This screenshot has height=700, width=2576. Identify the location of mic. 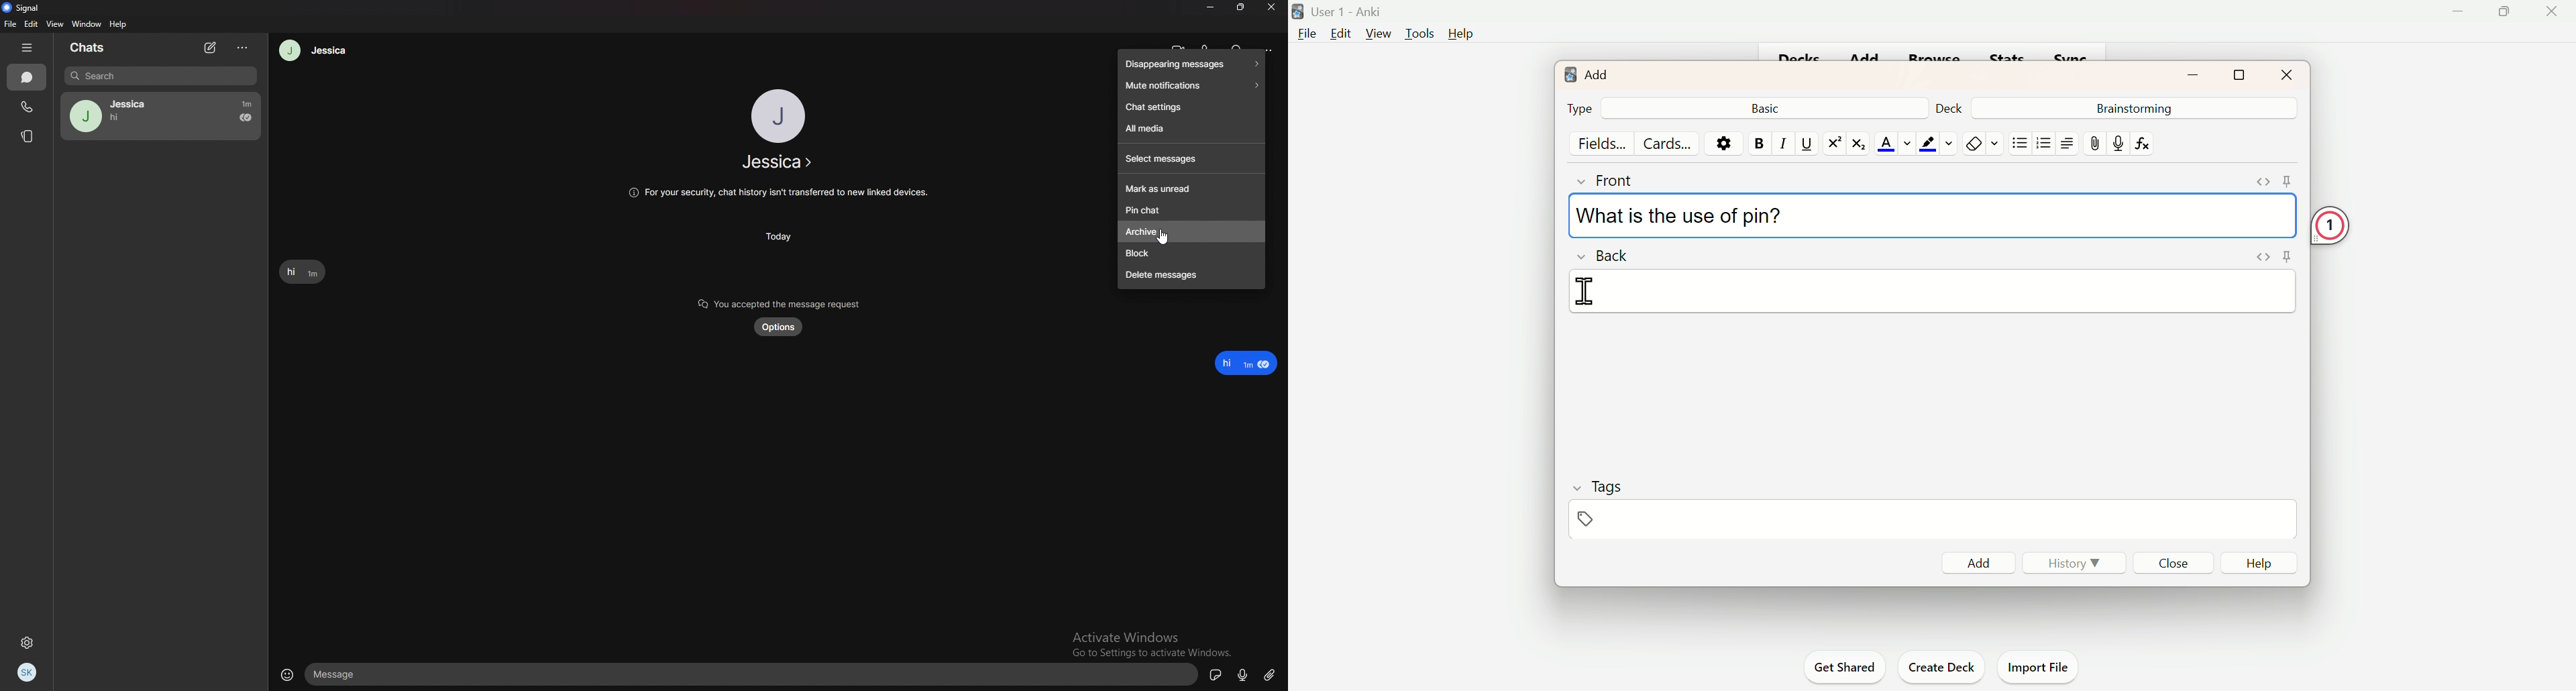
(2117, 143).